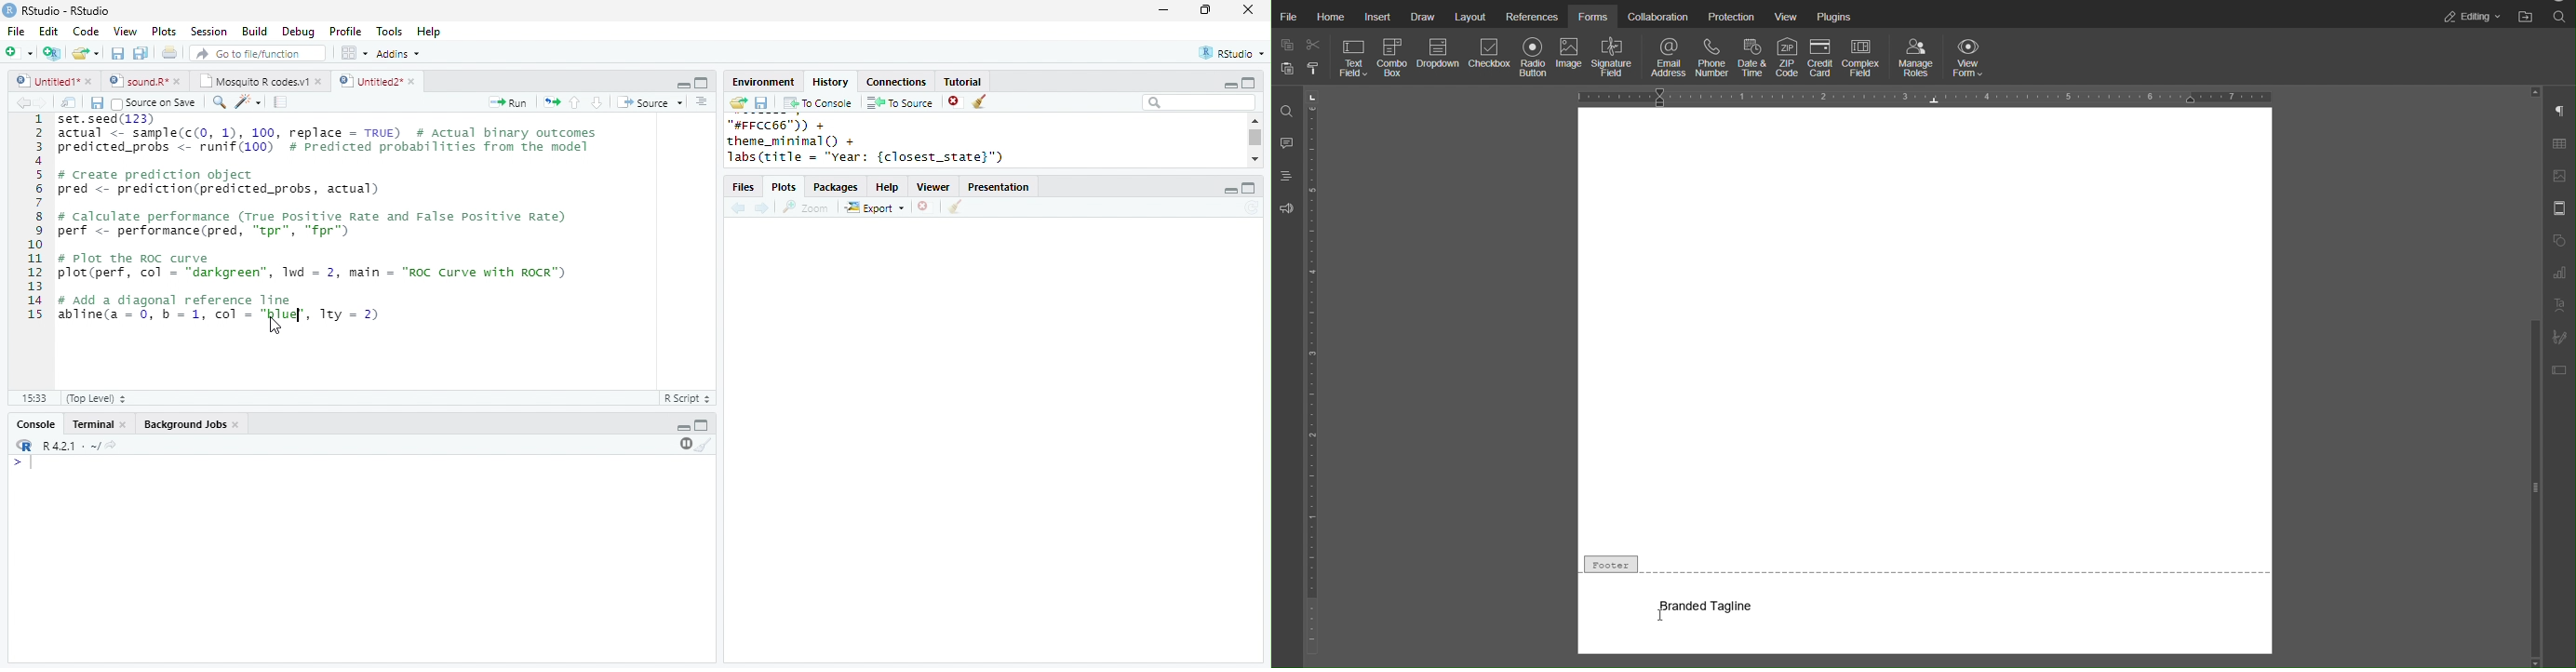 Image resolution: width=2576 pixels, height=672 pixels. Describe the element at coordinates (1286, 176) in the screenshot. I see `Headings` at that location.